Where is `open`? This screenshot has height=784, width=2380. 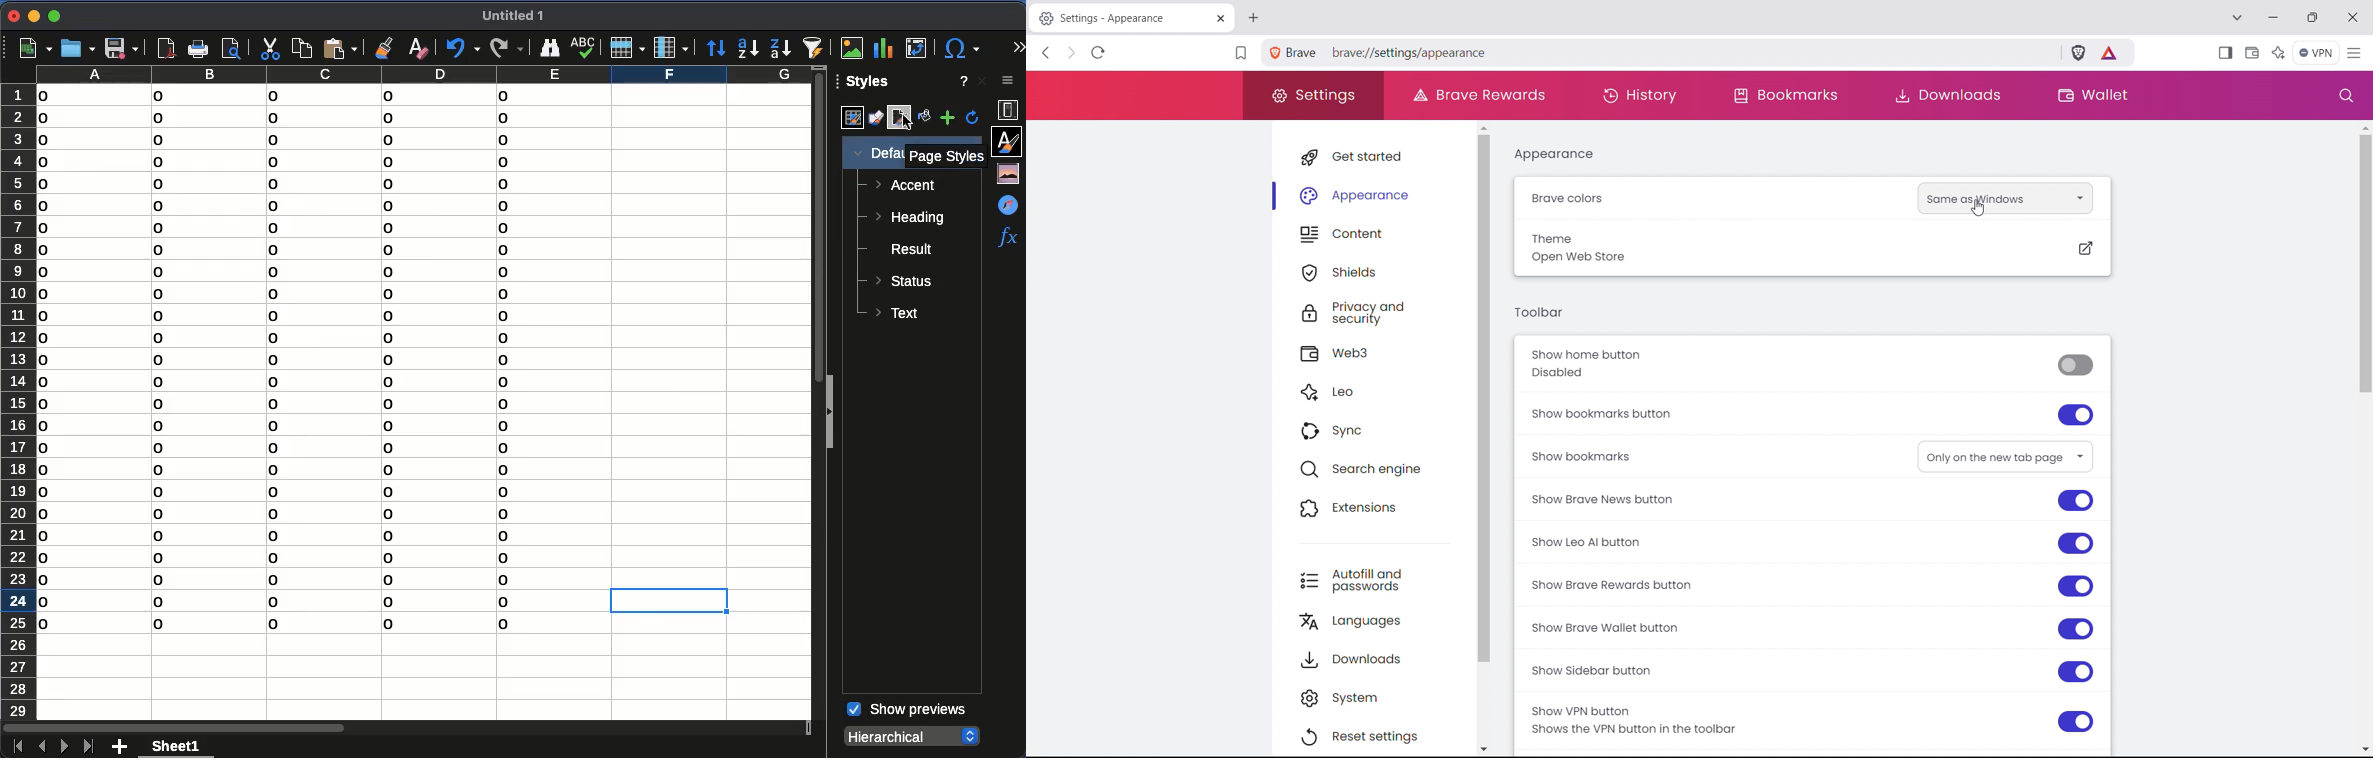
open is located at coordinates (77, 48).